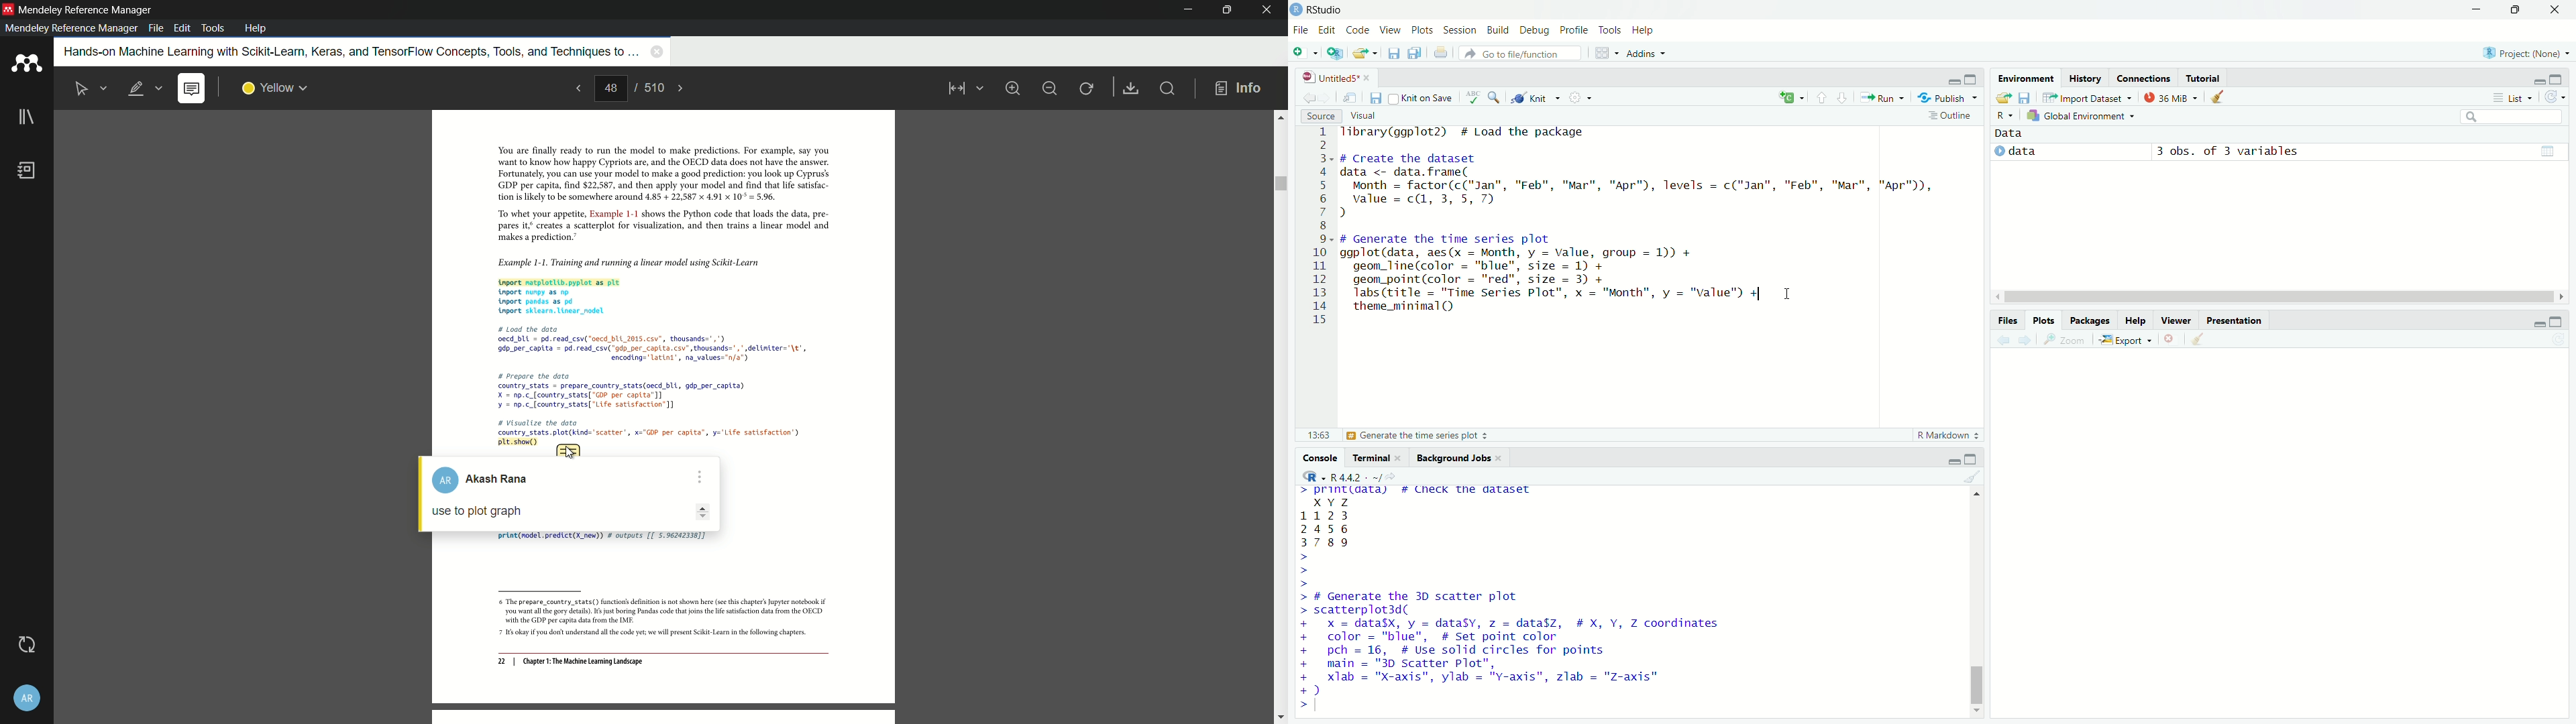 Image resolution: width=2576 pixels, height=728 pixels. I want to click on maximize, so click(1972, 459).